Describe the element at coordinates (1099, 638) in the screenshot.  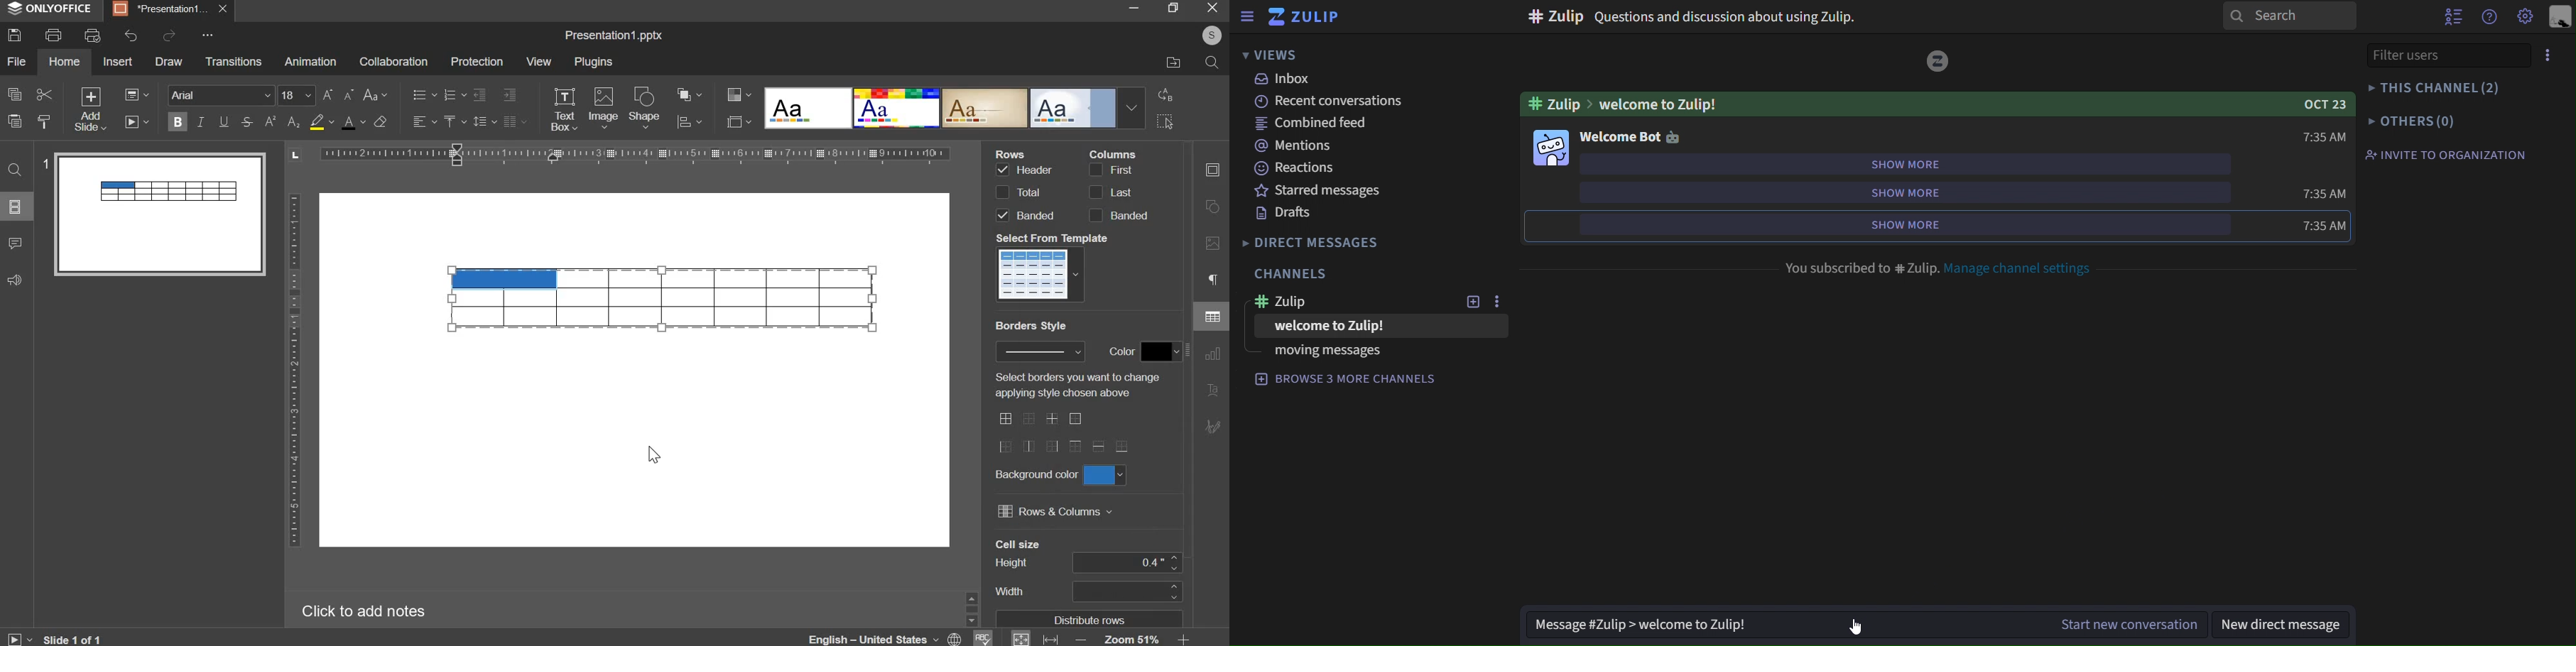
I see `zoom & fit` at that location.